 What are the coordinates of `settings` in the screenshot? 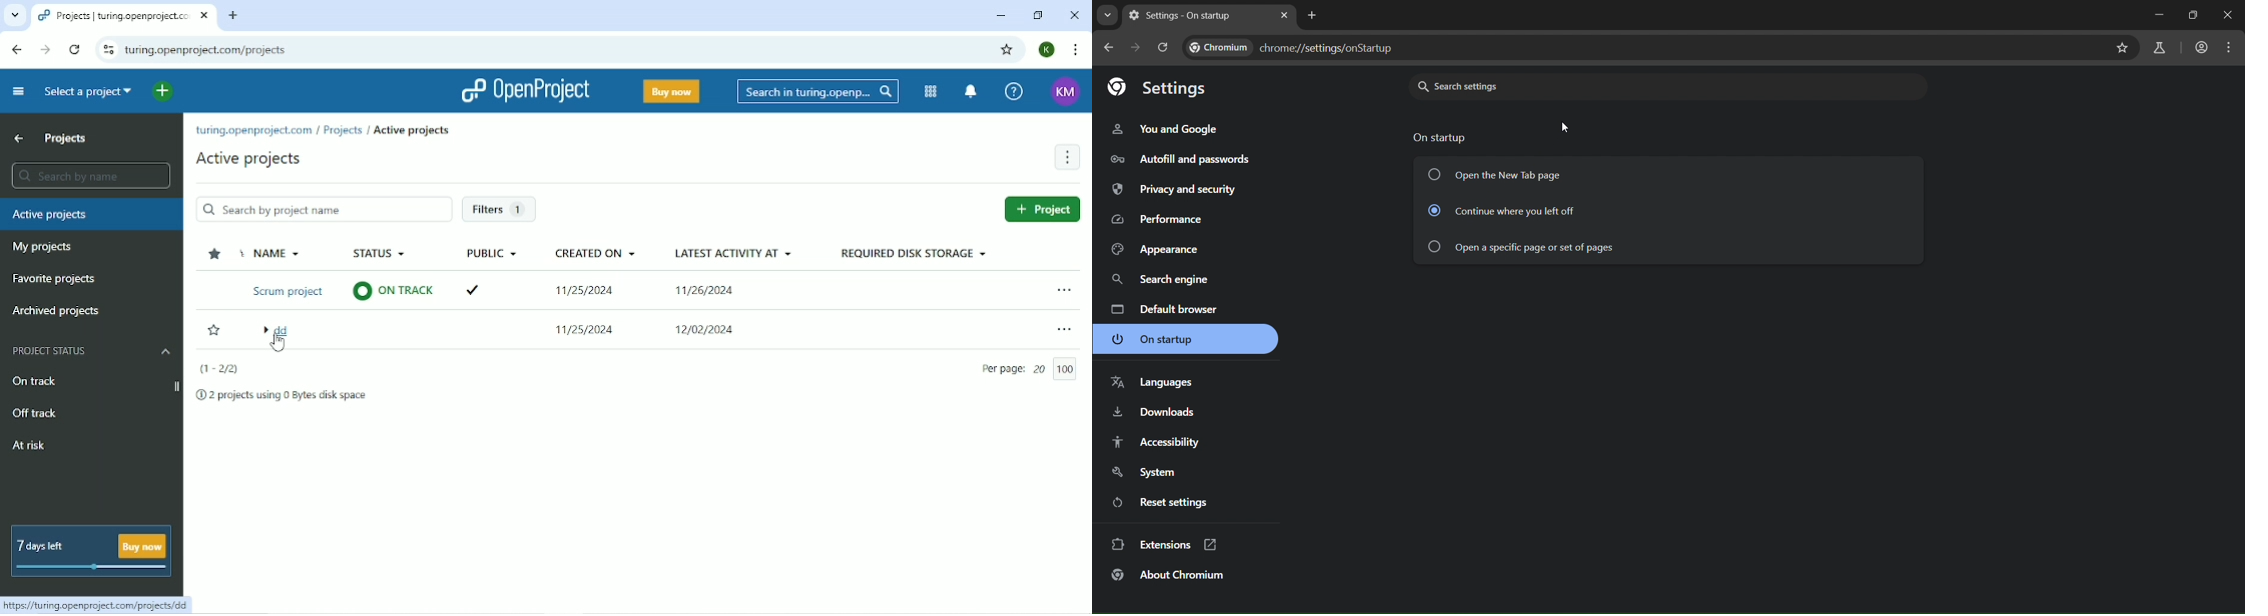 It's located at (1159, 88).